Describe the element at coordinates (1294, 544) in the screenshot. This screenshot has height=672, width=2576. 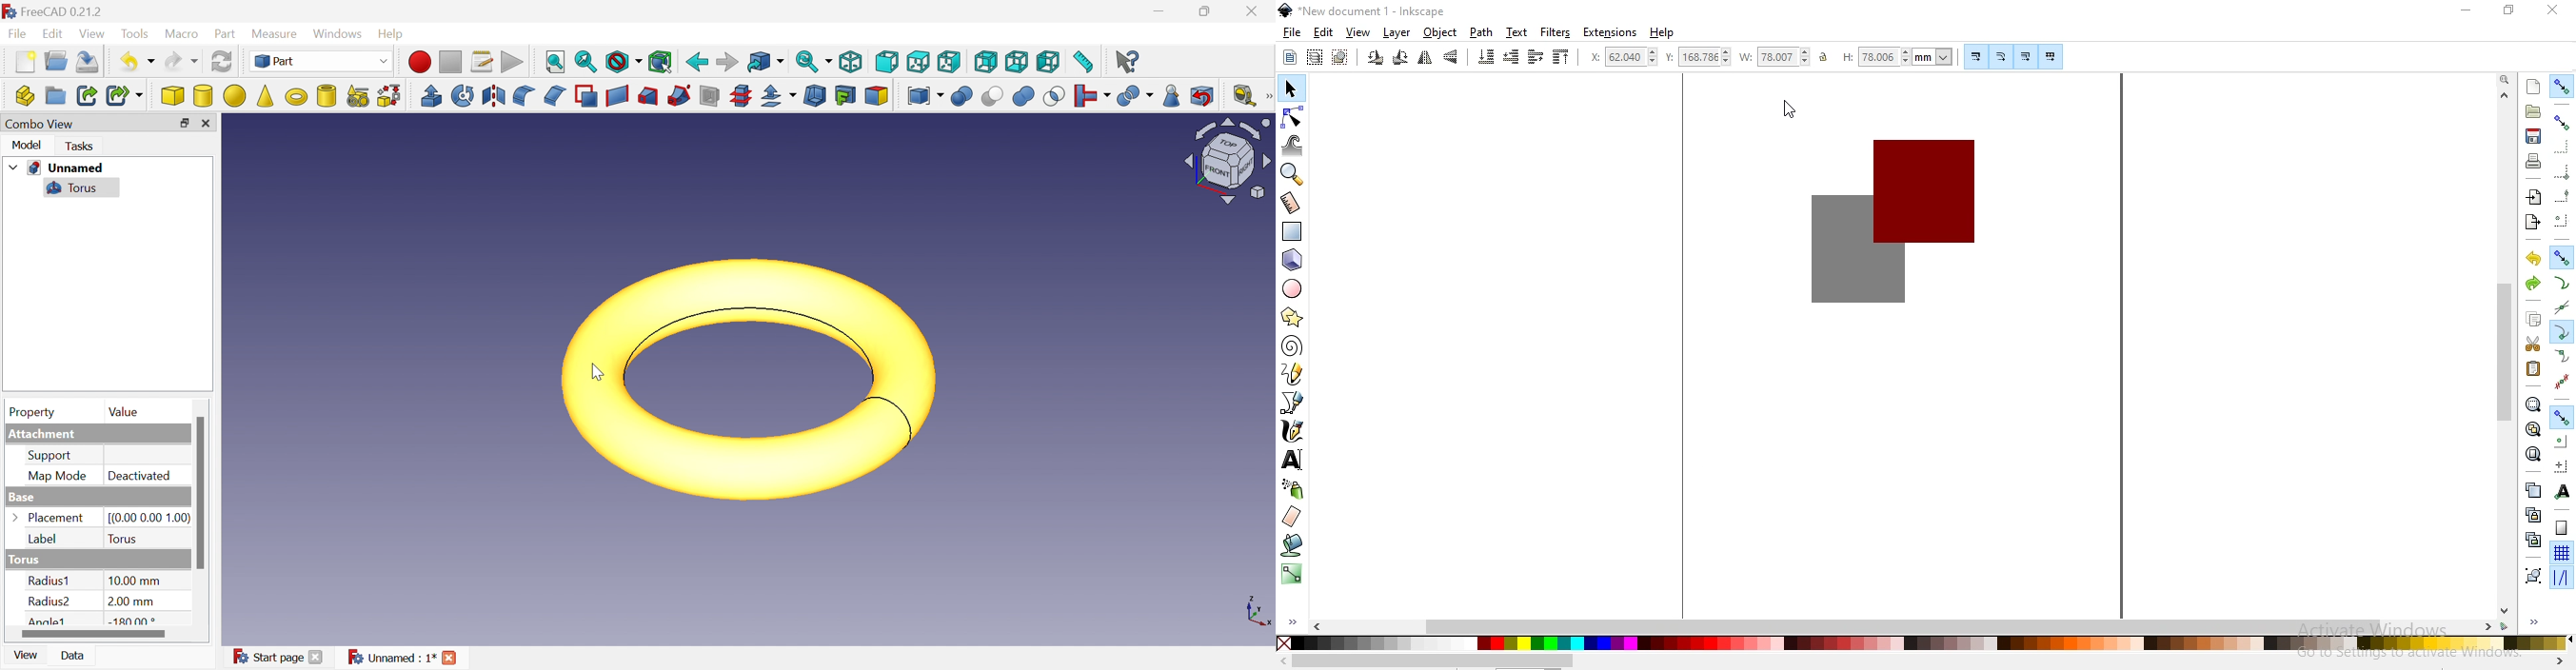
I see `fill bounded areas` at that location.